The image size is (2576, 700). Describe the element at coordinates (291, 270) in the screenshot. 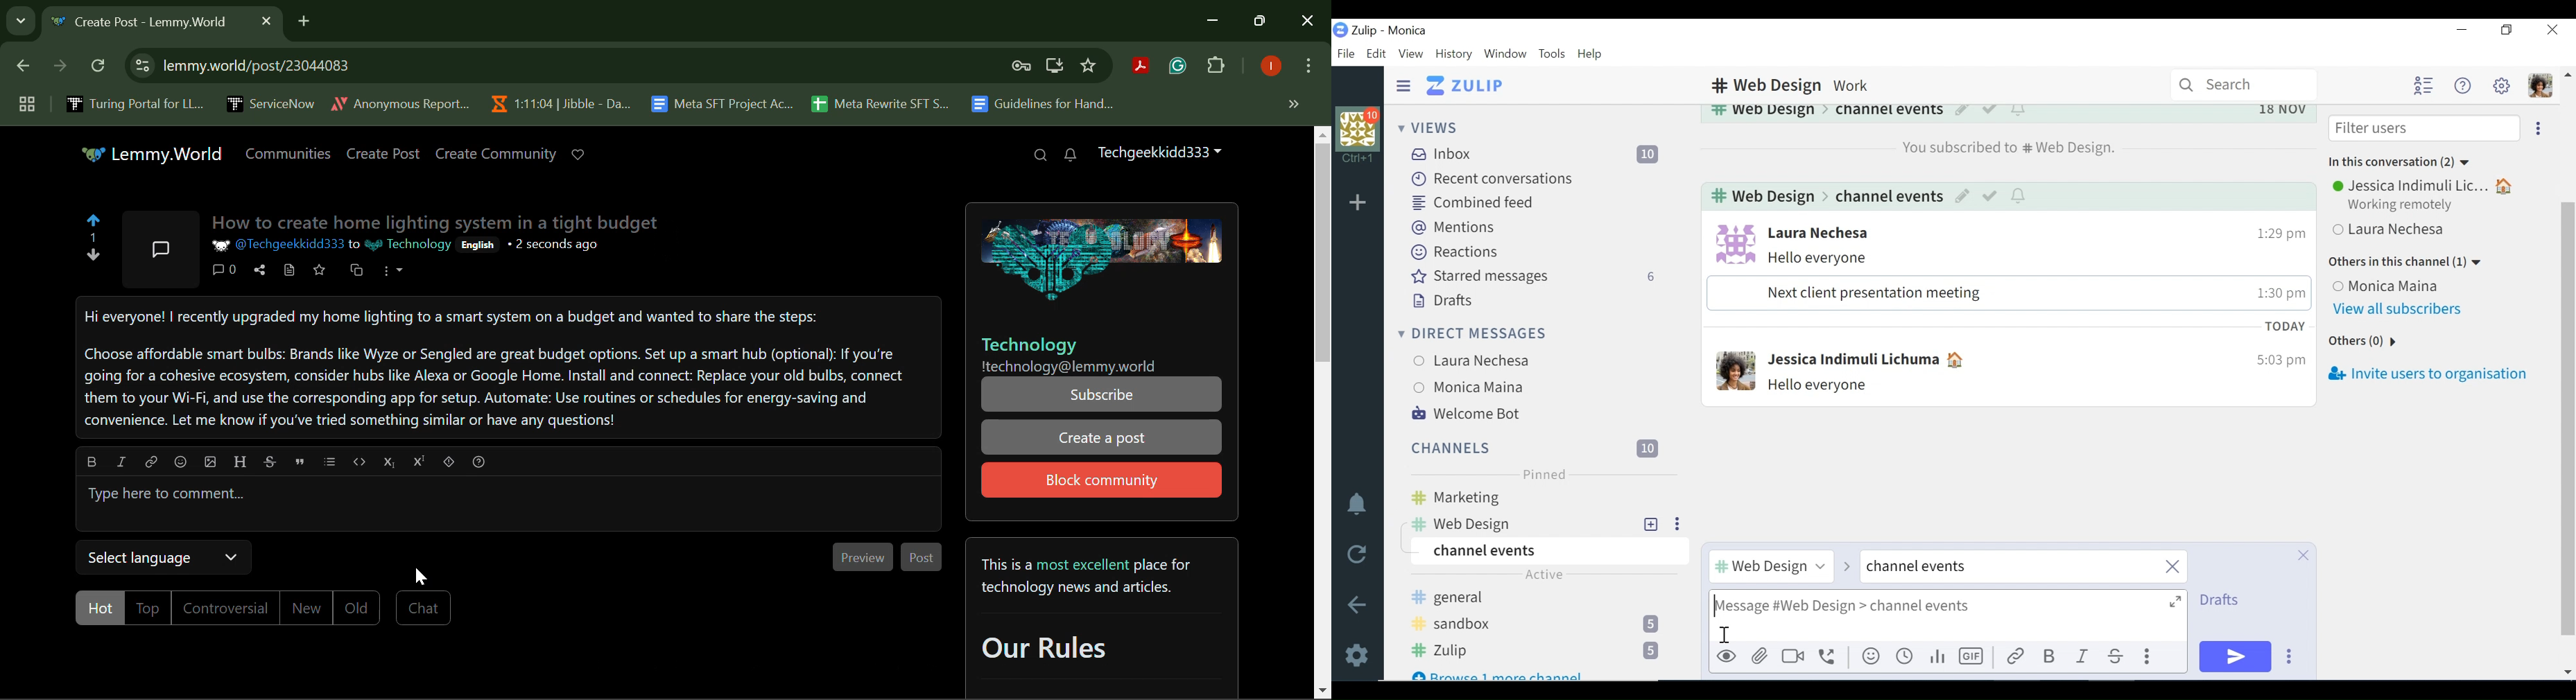

I see `View Source` at that location.